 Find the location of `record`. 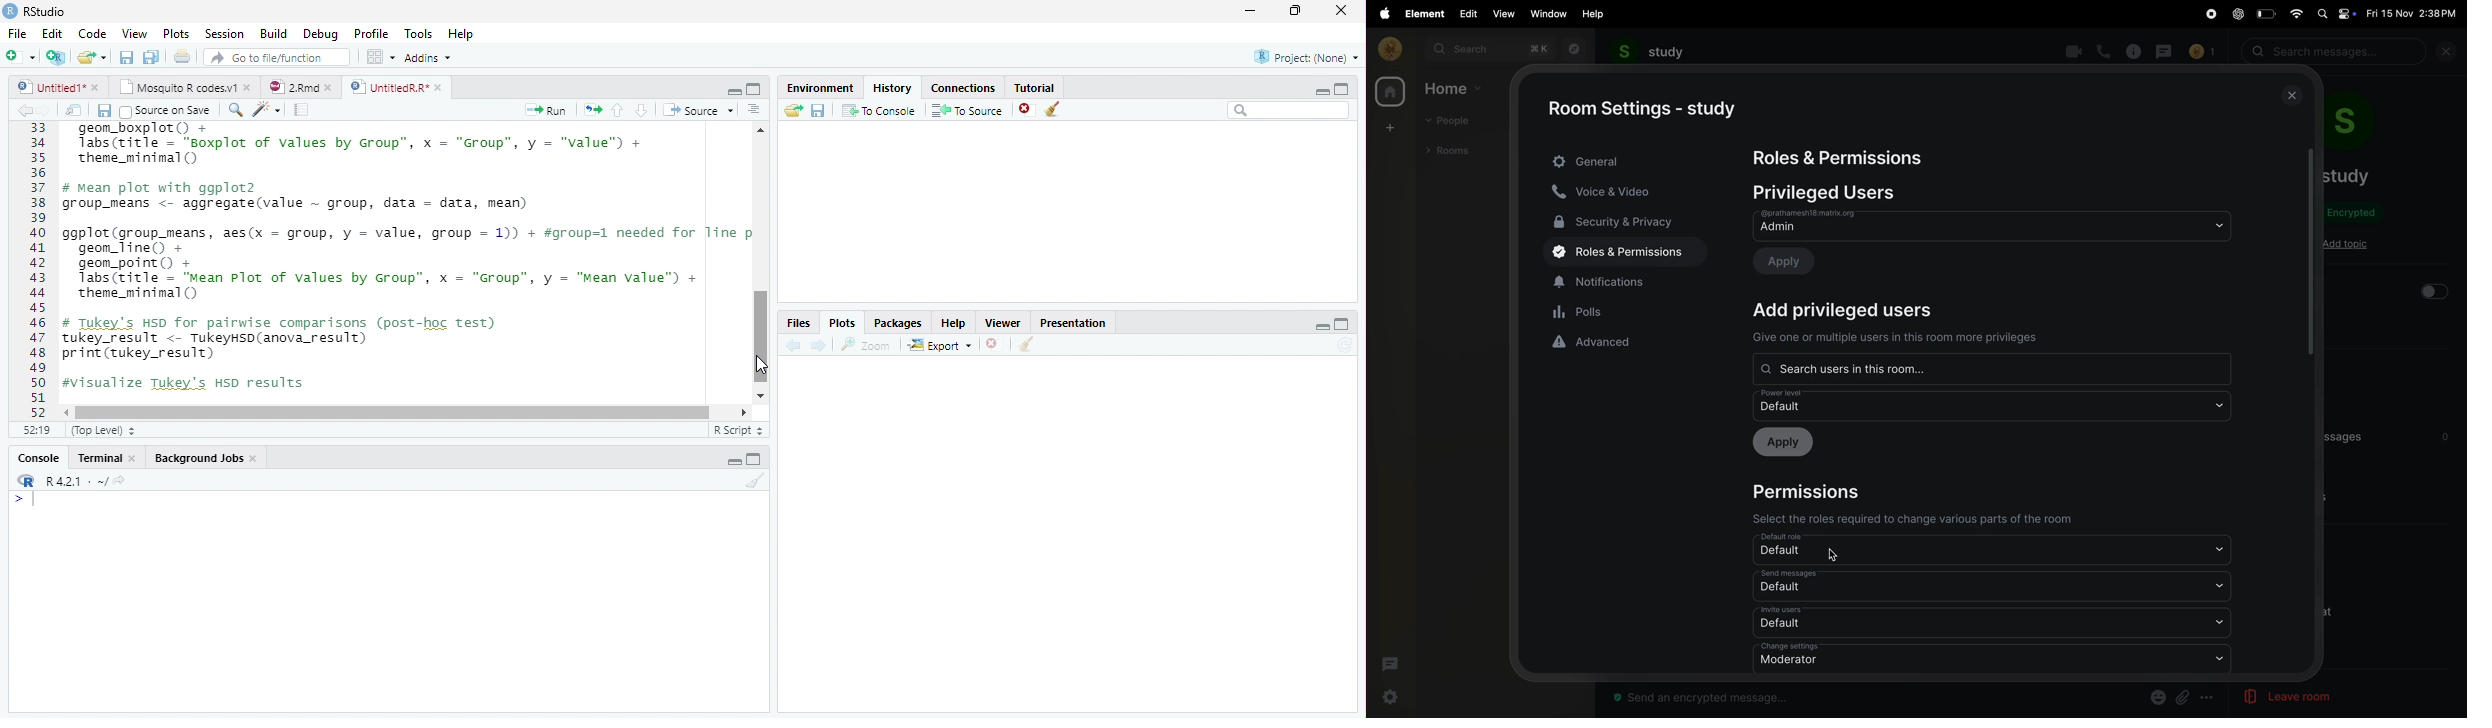

record is located at coordinates (2207, 15).